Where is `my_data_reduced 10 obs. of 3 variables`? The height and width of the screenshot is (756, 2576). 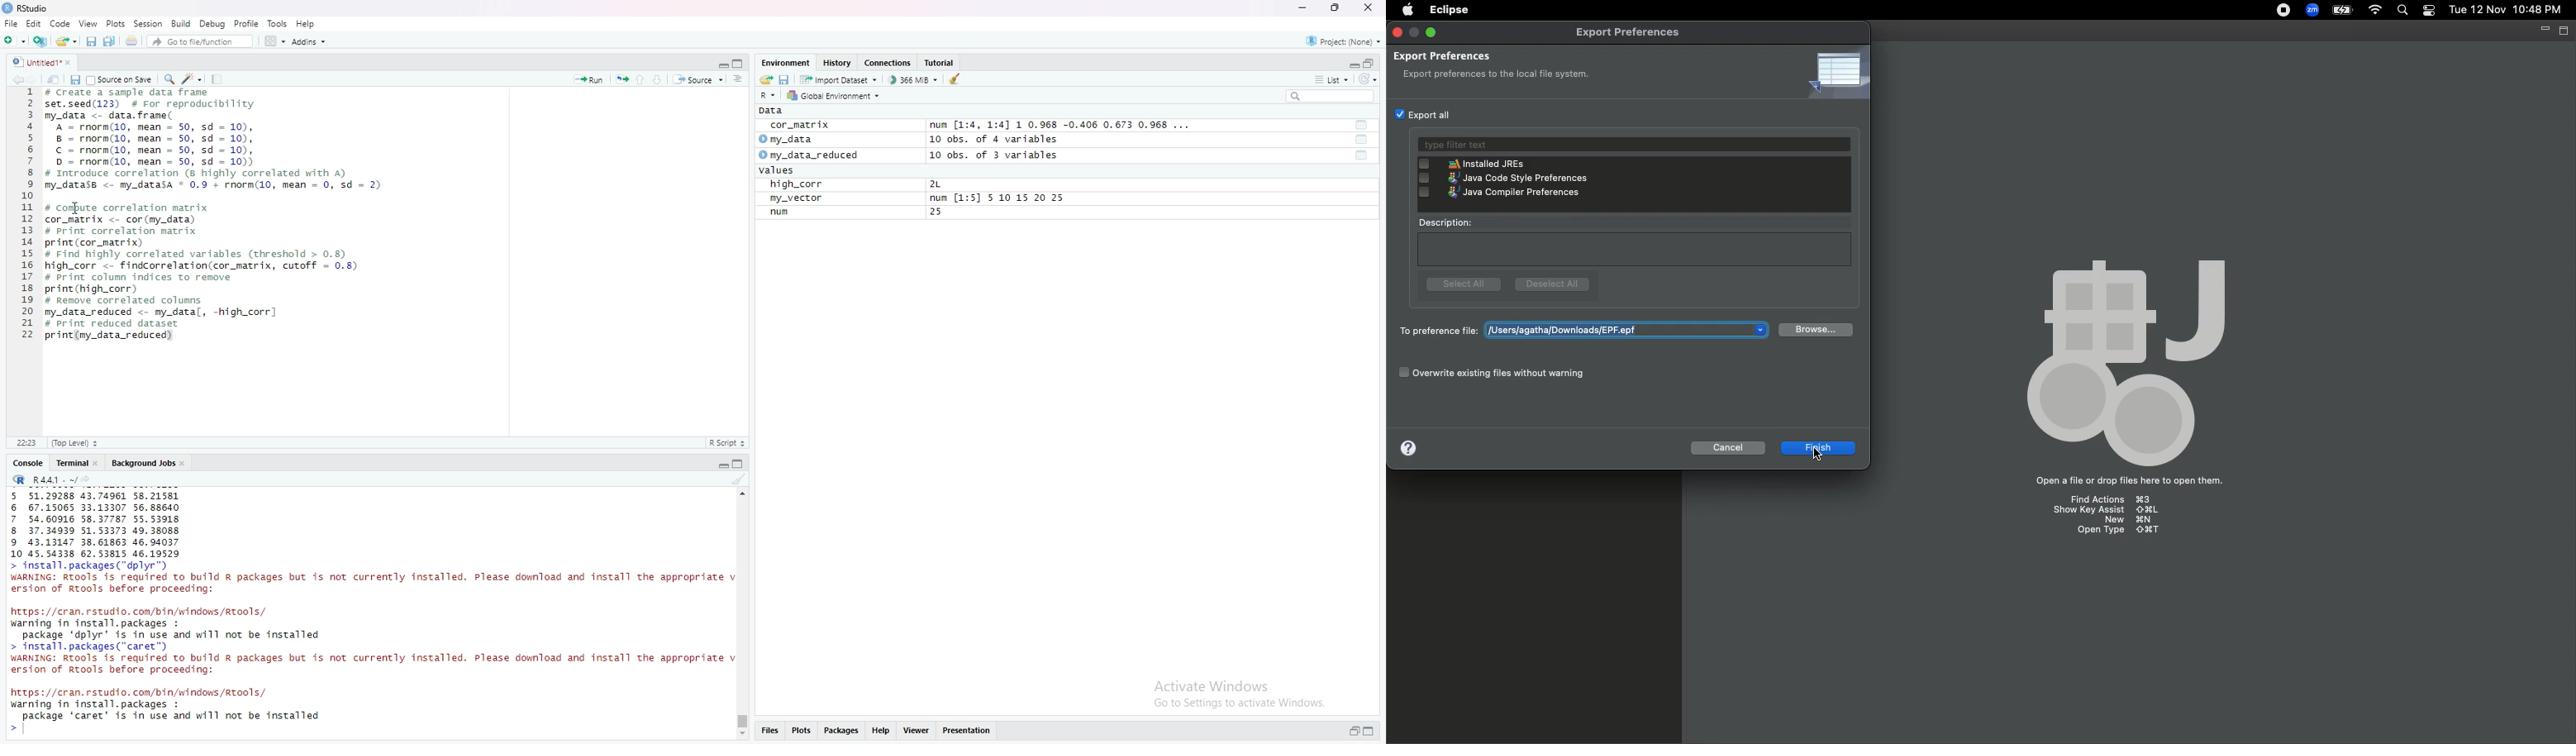 my_data_reduced 10 obs. of 3 variables is located at coordinates (914, 155).